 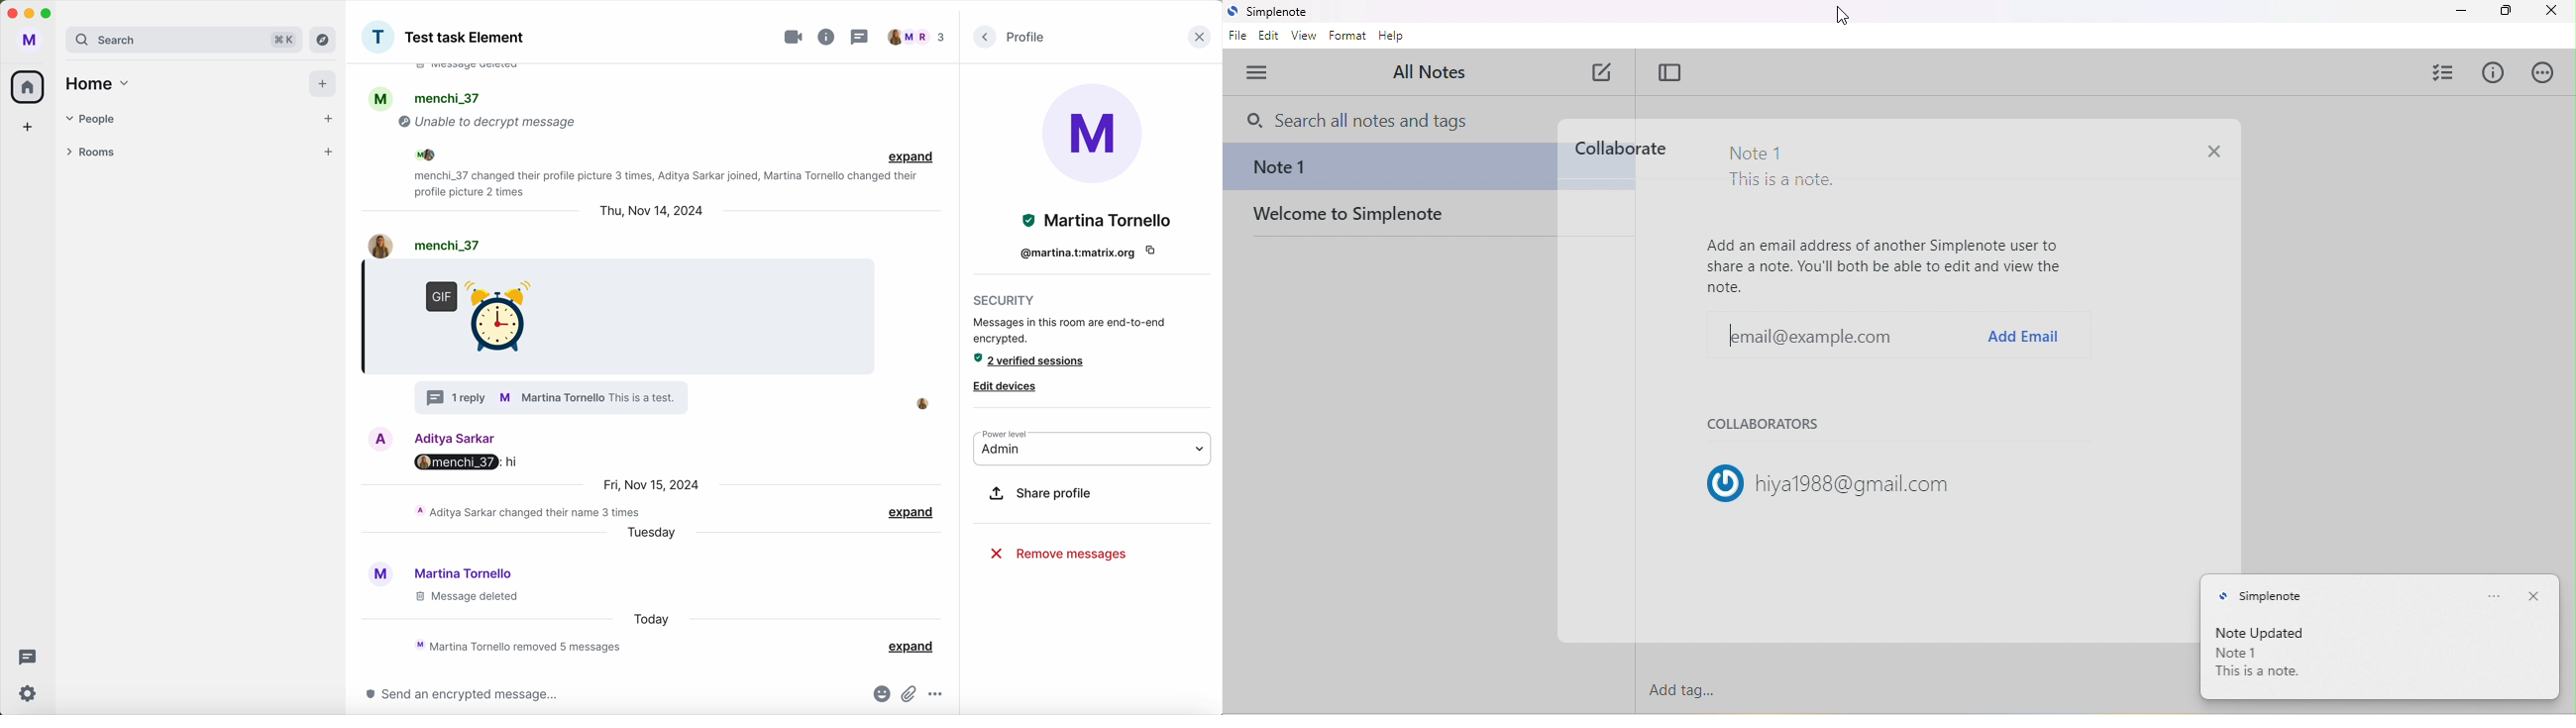 What do you see at coordinates (1304, 37) in the screenshot?
I see `view` at bounding box center [1304, 37].